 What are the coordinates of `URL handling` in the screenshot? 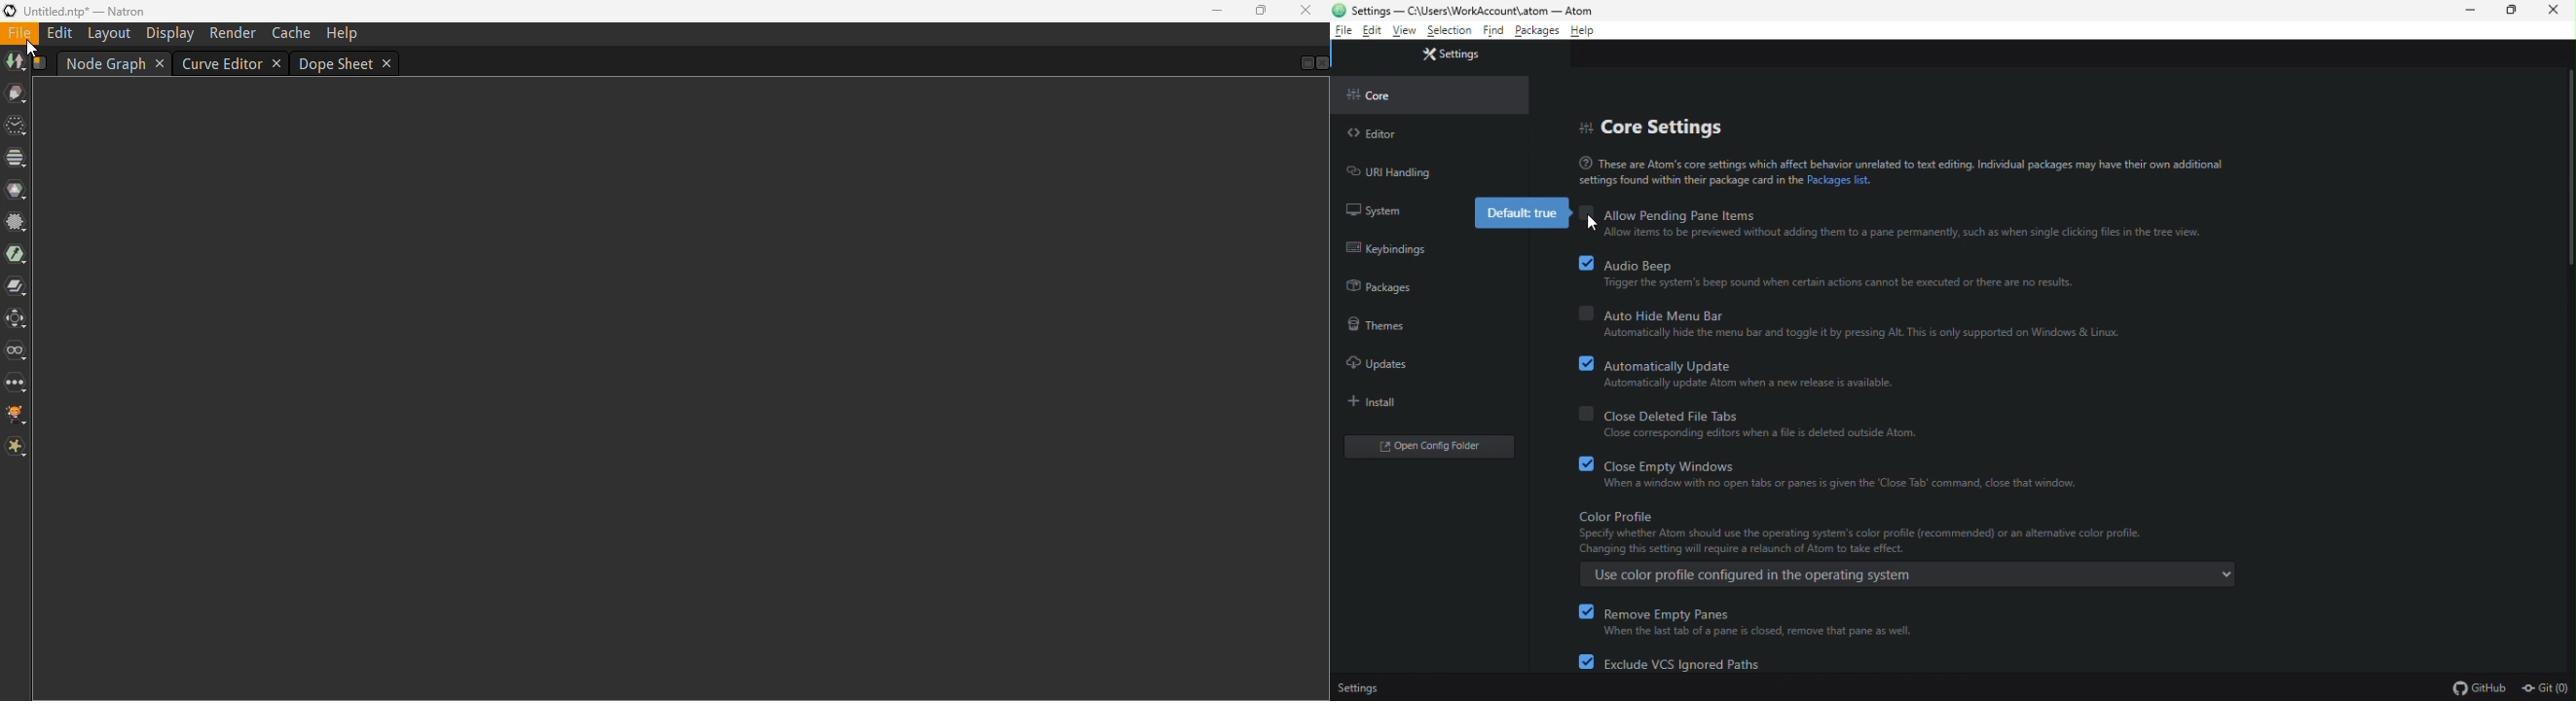 It's located at (1394, 172).